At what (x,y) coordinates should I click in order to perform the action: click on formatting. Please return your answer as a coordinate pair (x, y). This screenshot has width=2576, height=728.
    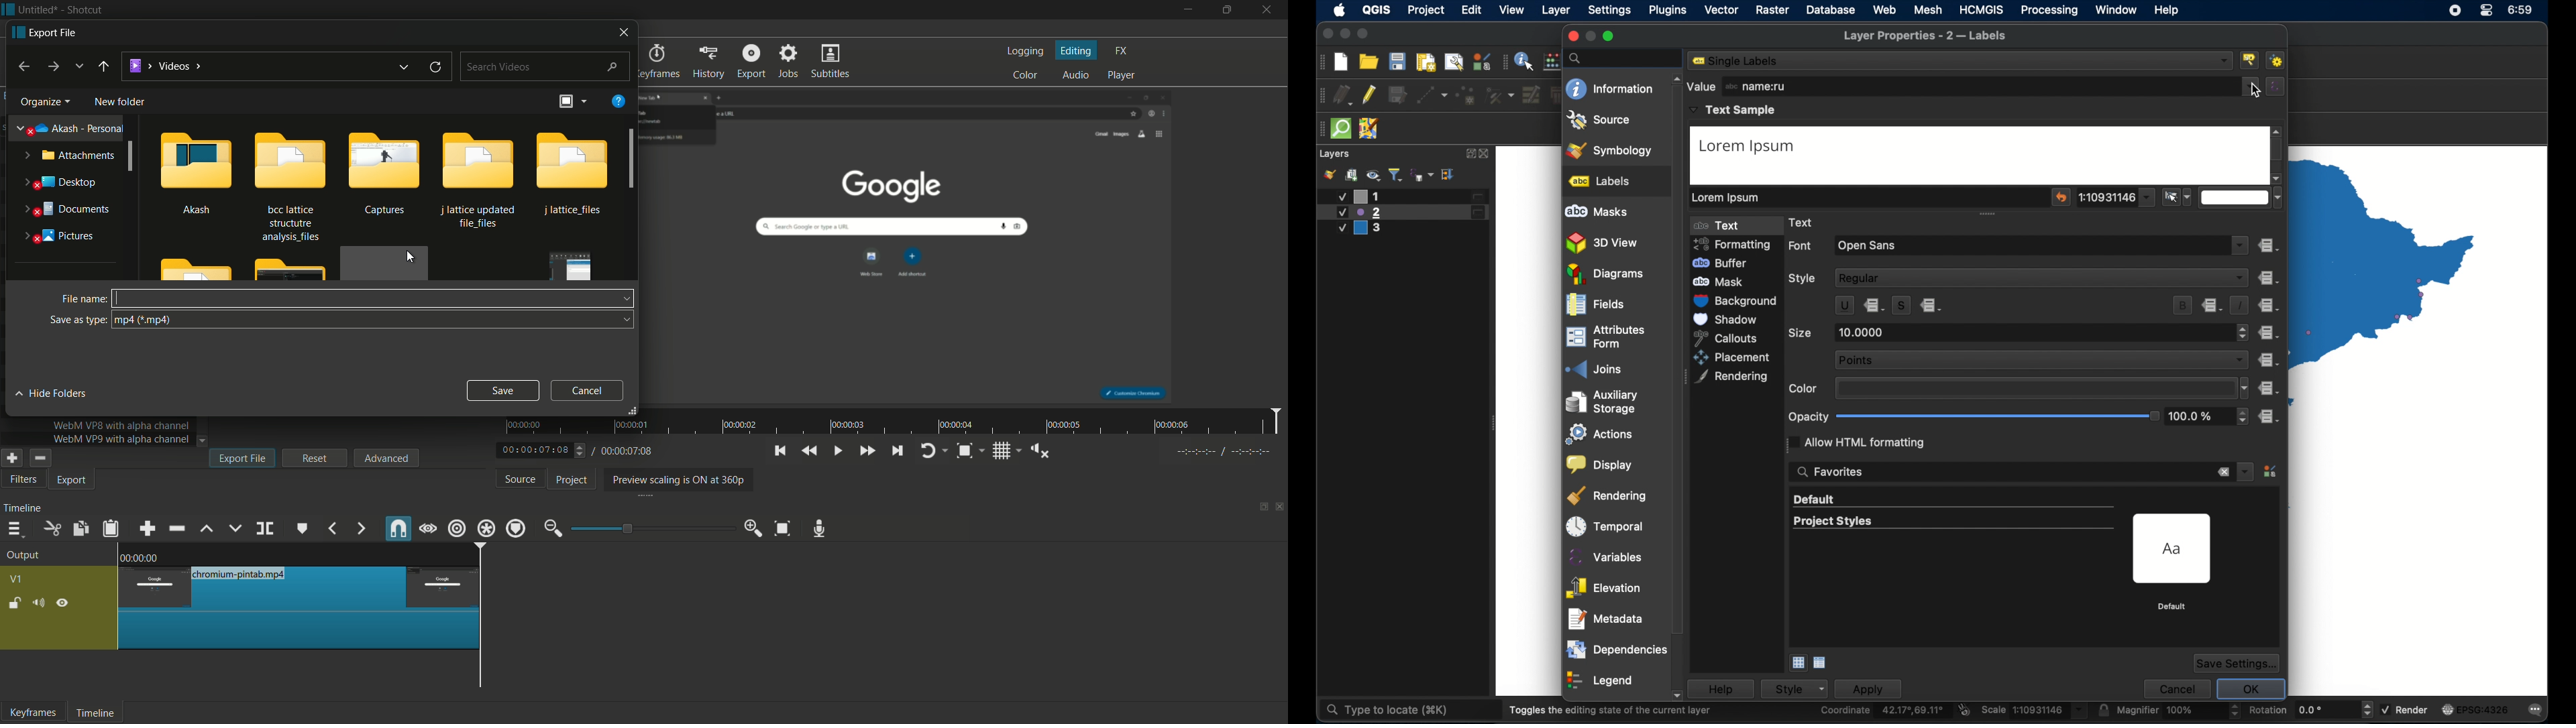
    Looking at the image, I should click on (1738, 244).